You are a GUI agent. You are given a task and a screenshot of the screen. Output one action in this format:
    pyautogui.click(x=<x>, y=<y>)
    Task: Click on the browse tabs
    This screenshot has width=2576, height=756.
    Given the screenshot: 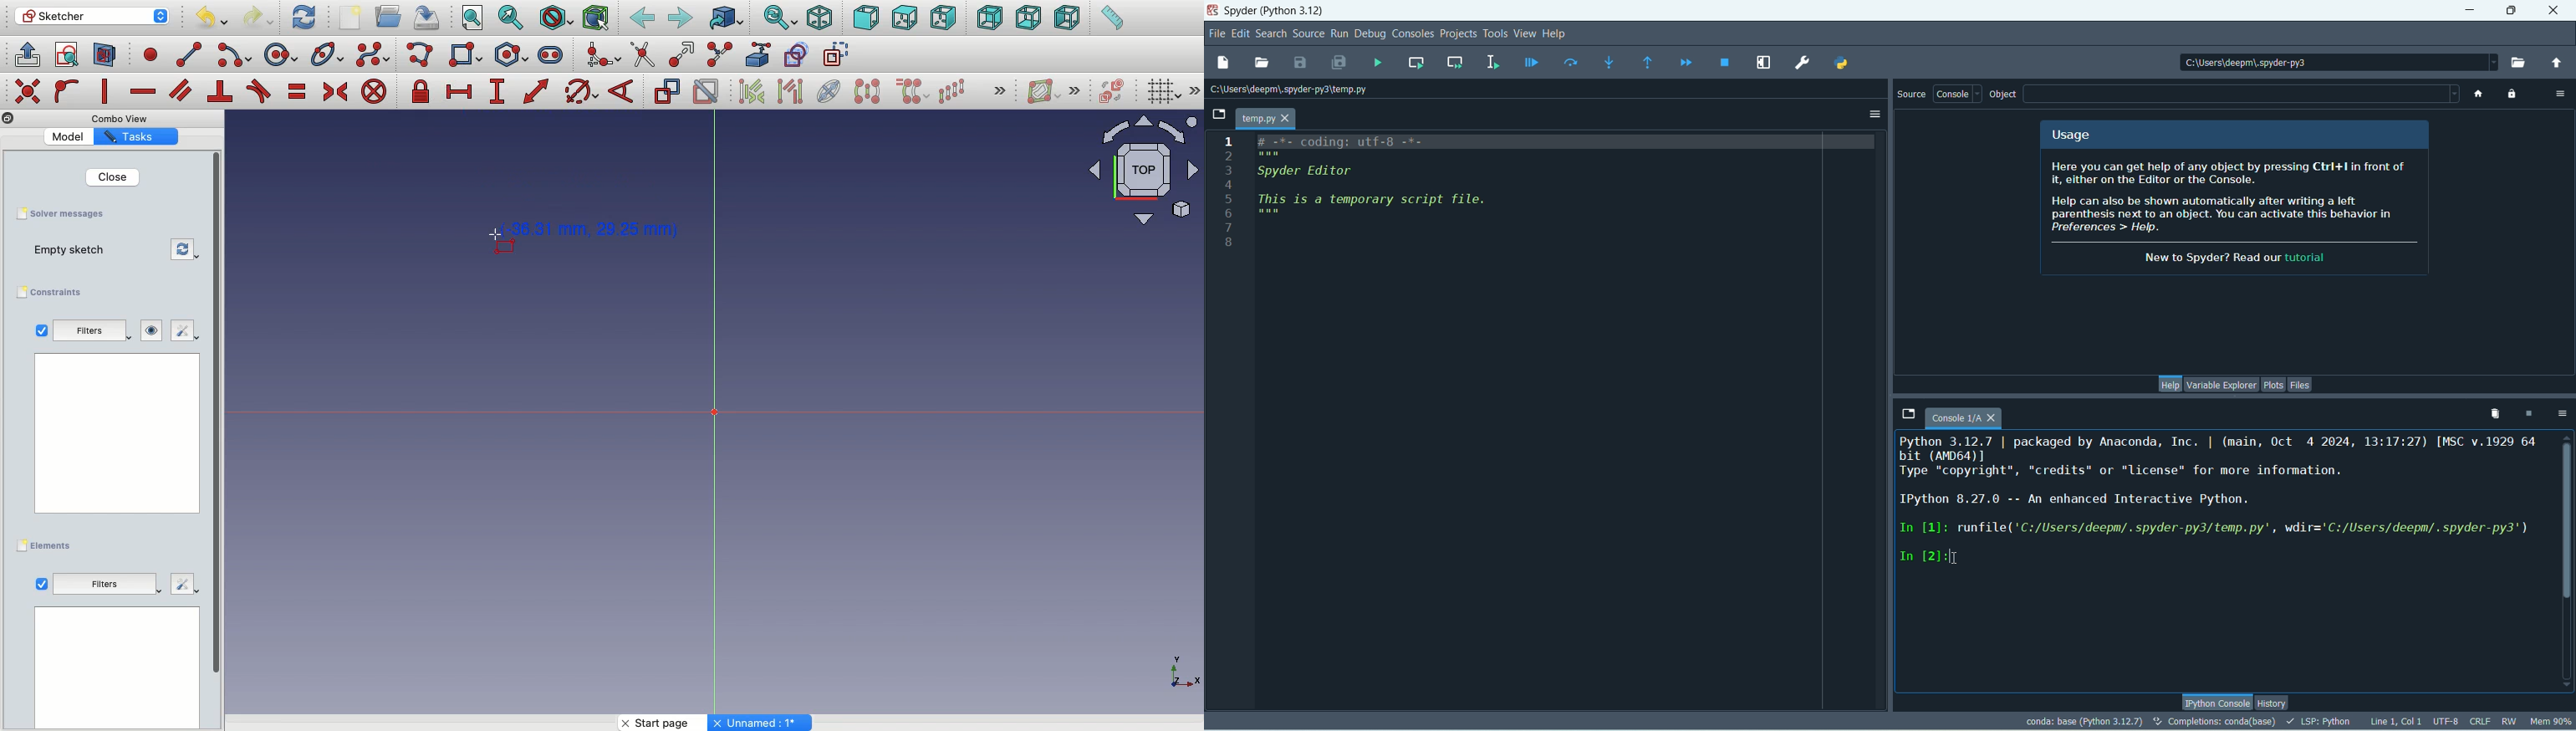 What is the action you would take?
    pyautogui.click(x=1218, y=114)
    